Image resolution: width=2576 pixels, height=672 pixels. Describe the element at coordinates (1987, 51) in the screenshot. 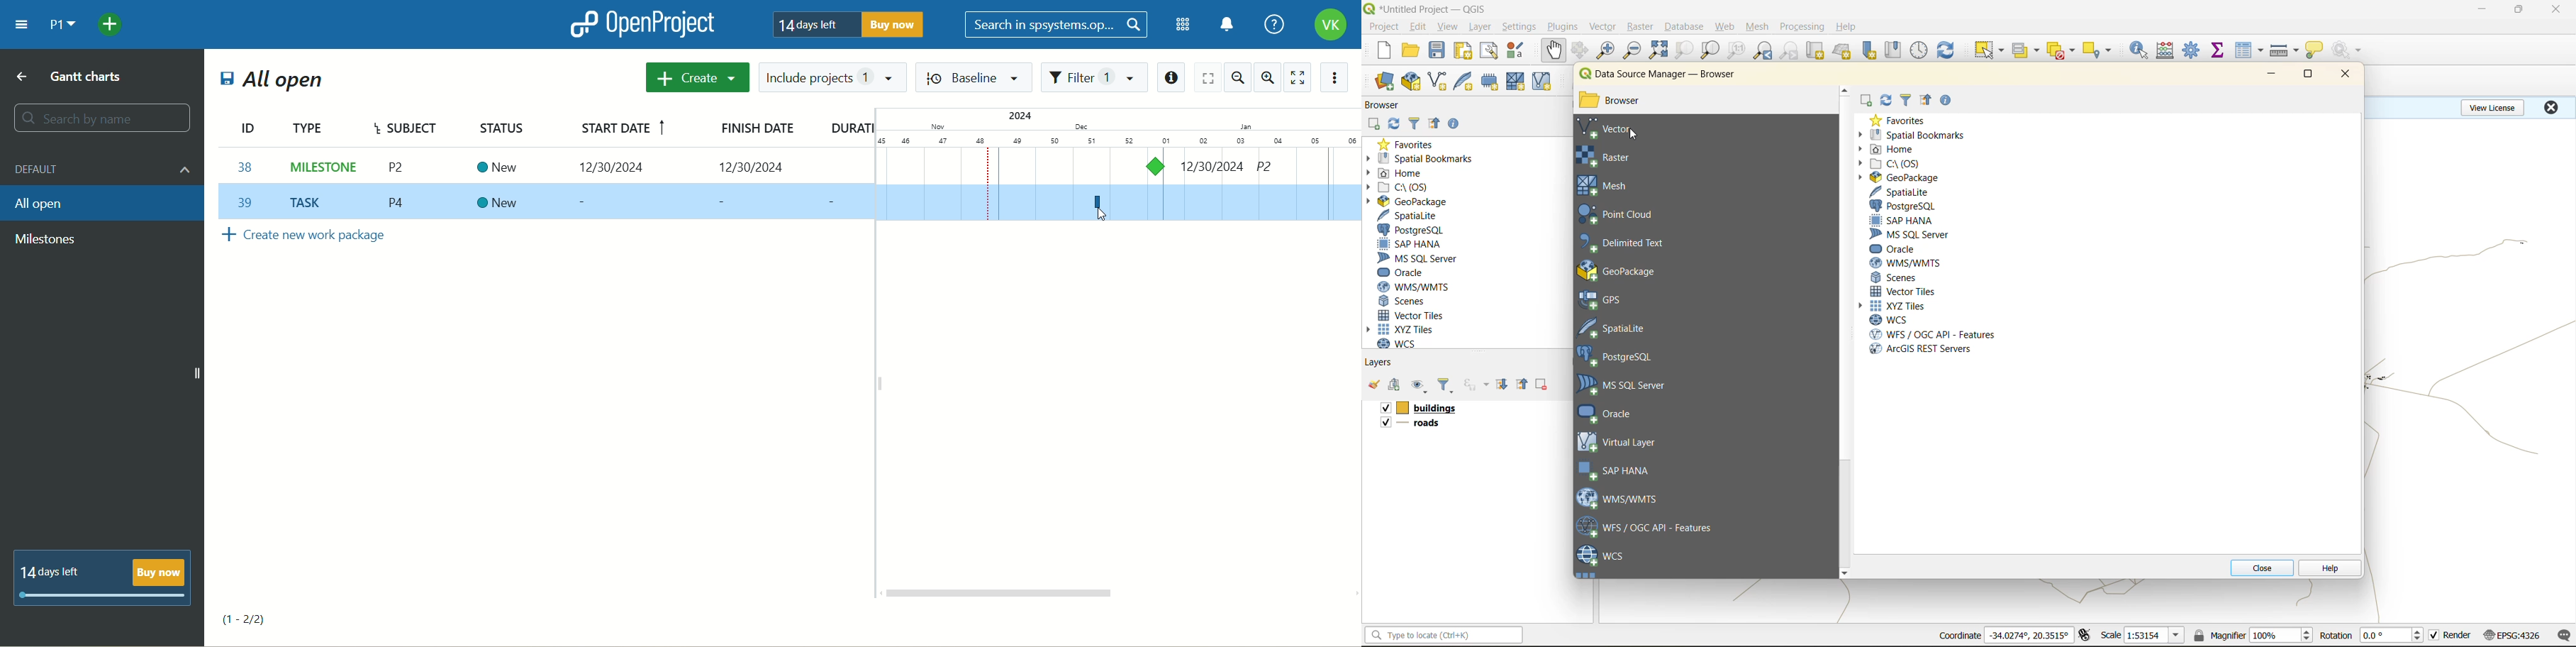

I see `select` at that location.